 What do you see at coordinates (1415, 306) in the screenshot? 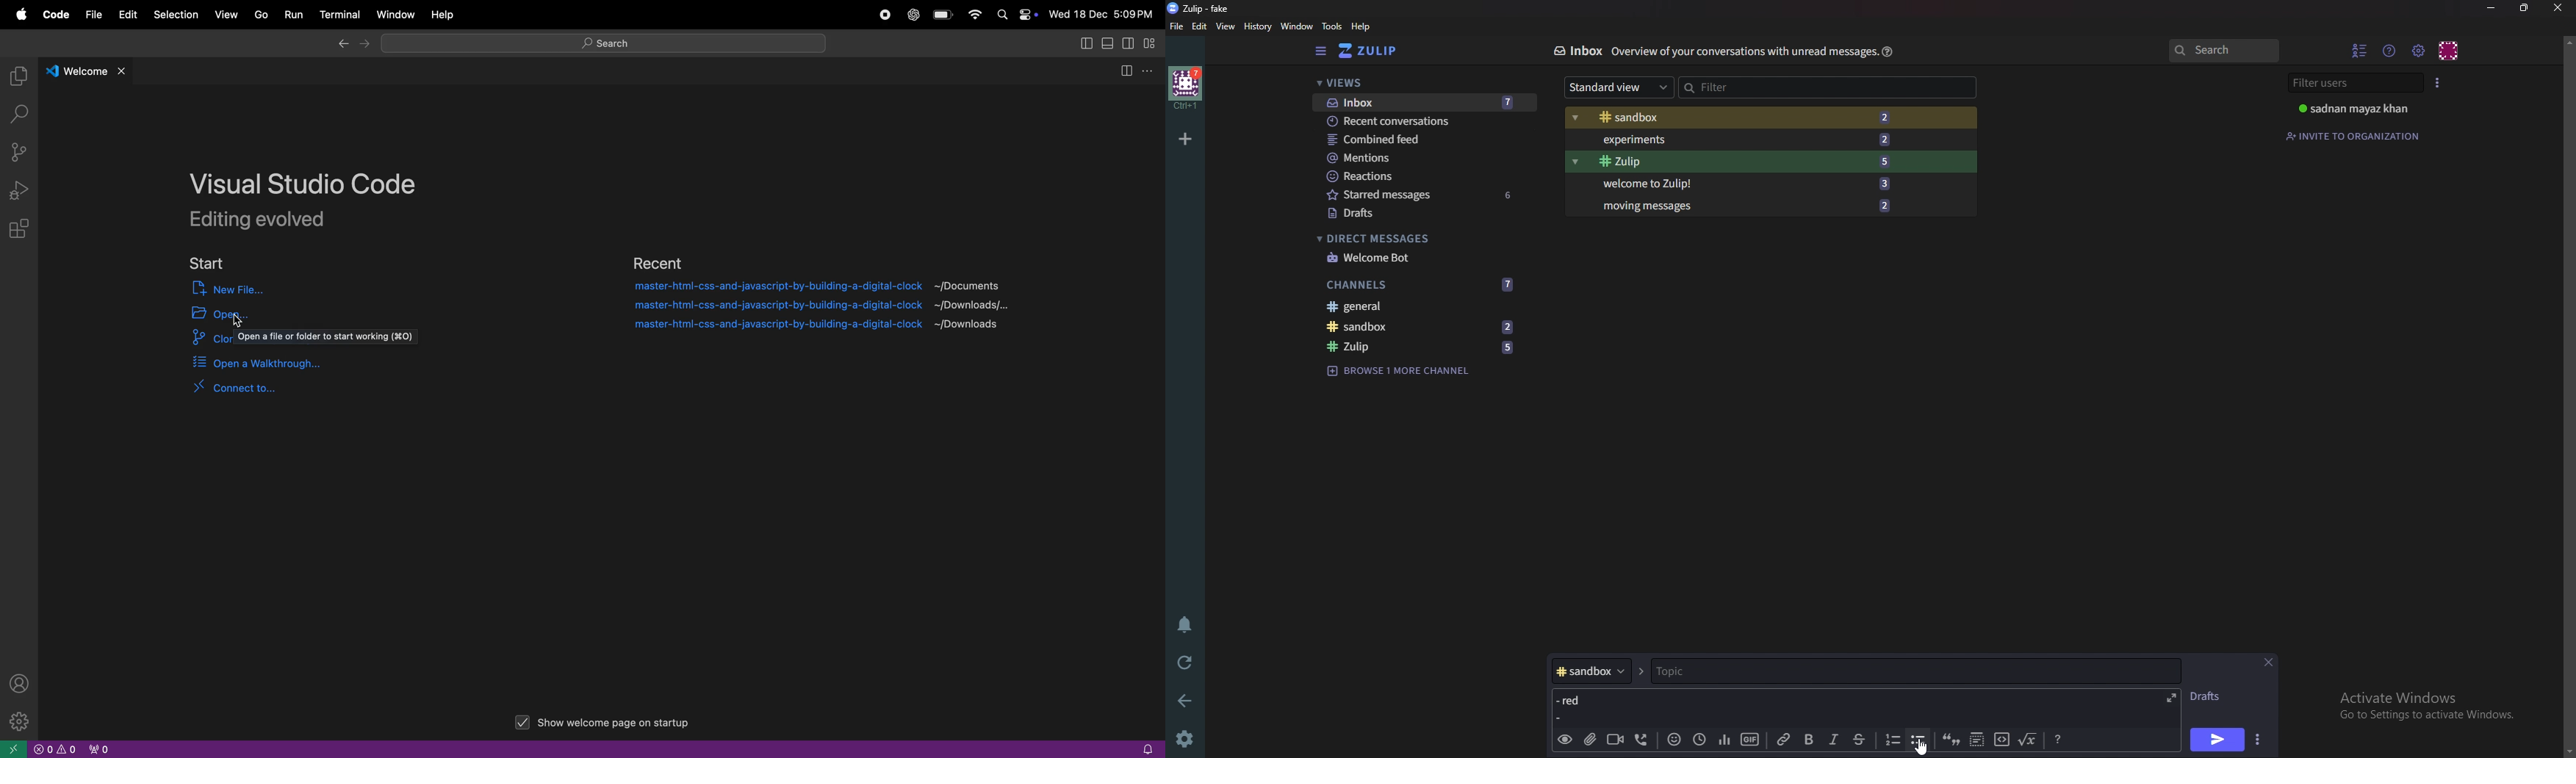
I see `General` at bounding box center [1415, 306].